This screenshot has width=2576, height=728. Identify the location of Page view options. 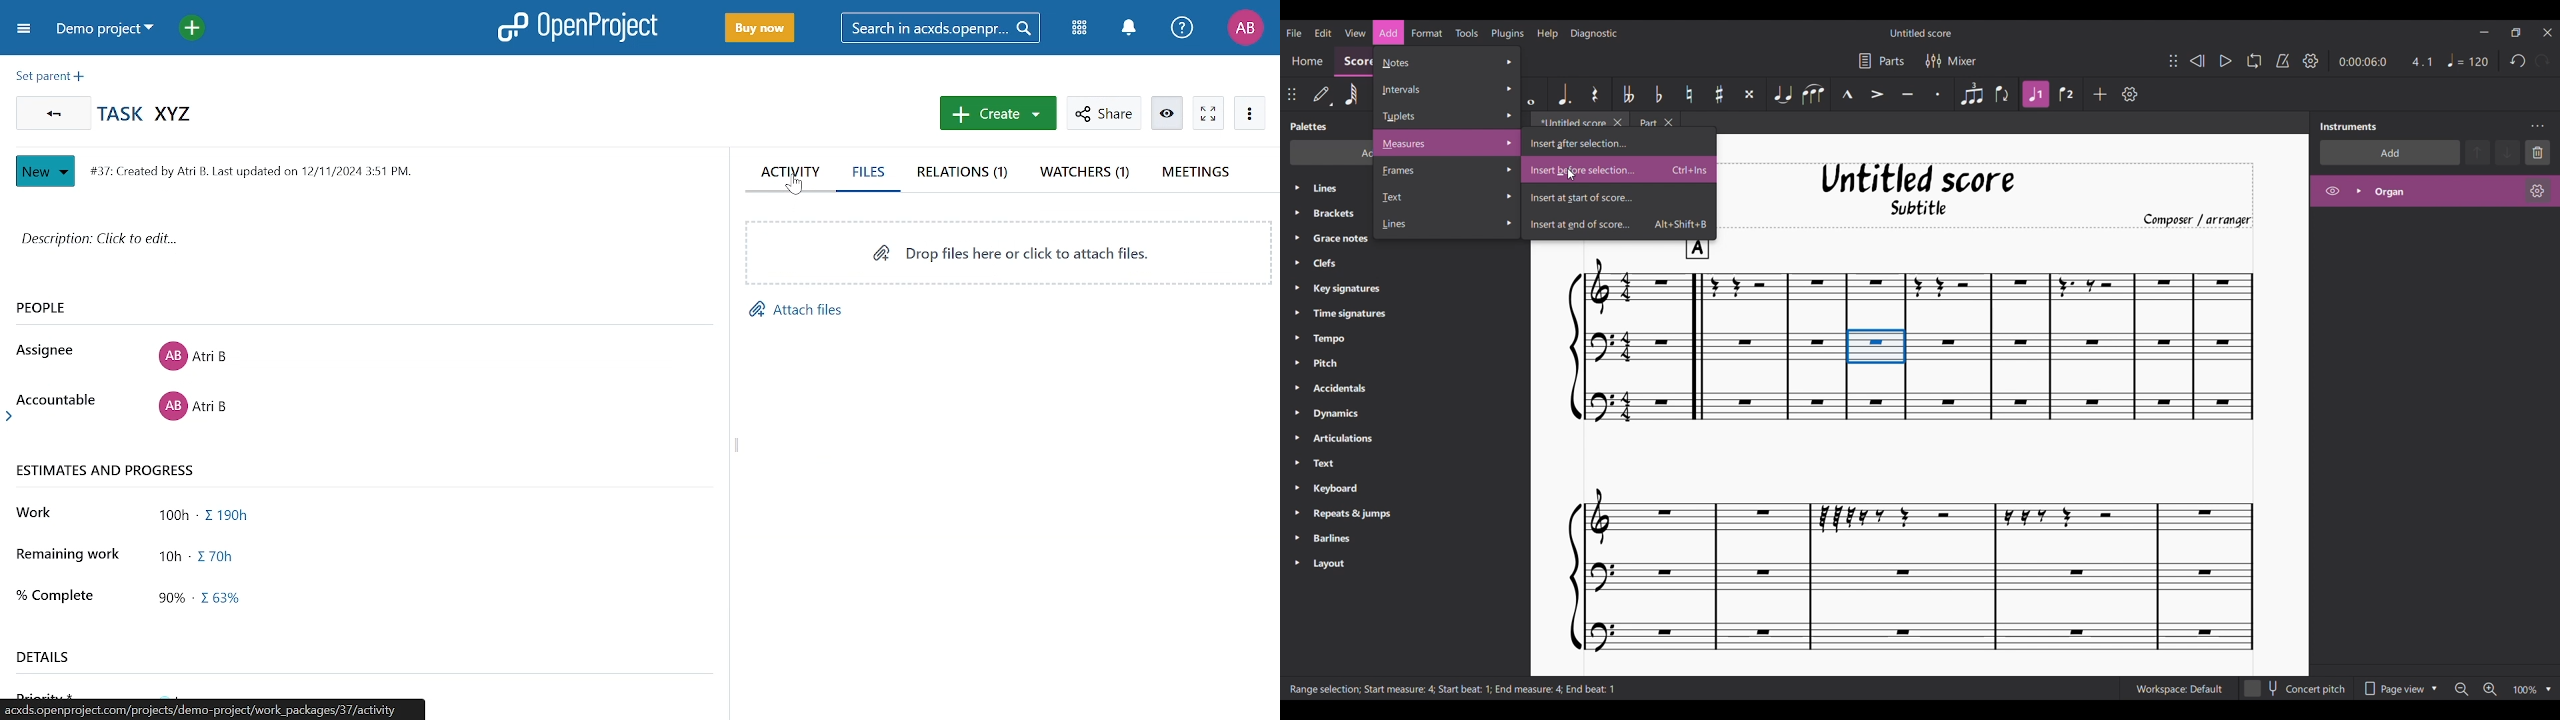
(2398, 689).